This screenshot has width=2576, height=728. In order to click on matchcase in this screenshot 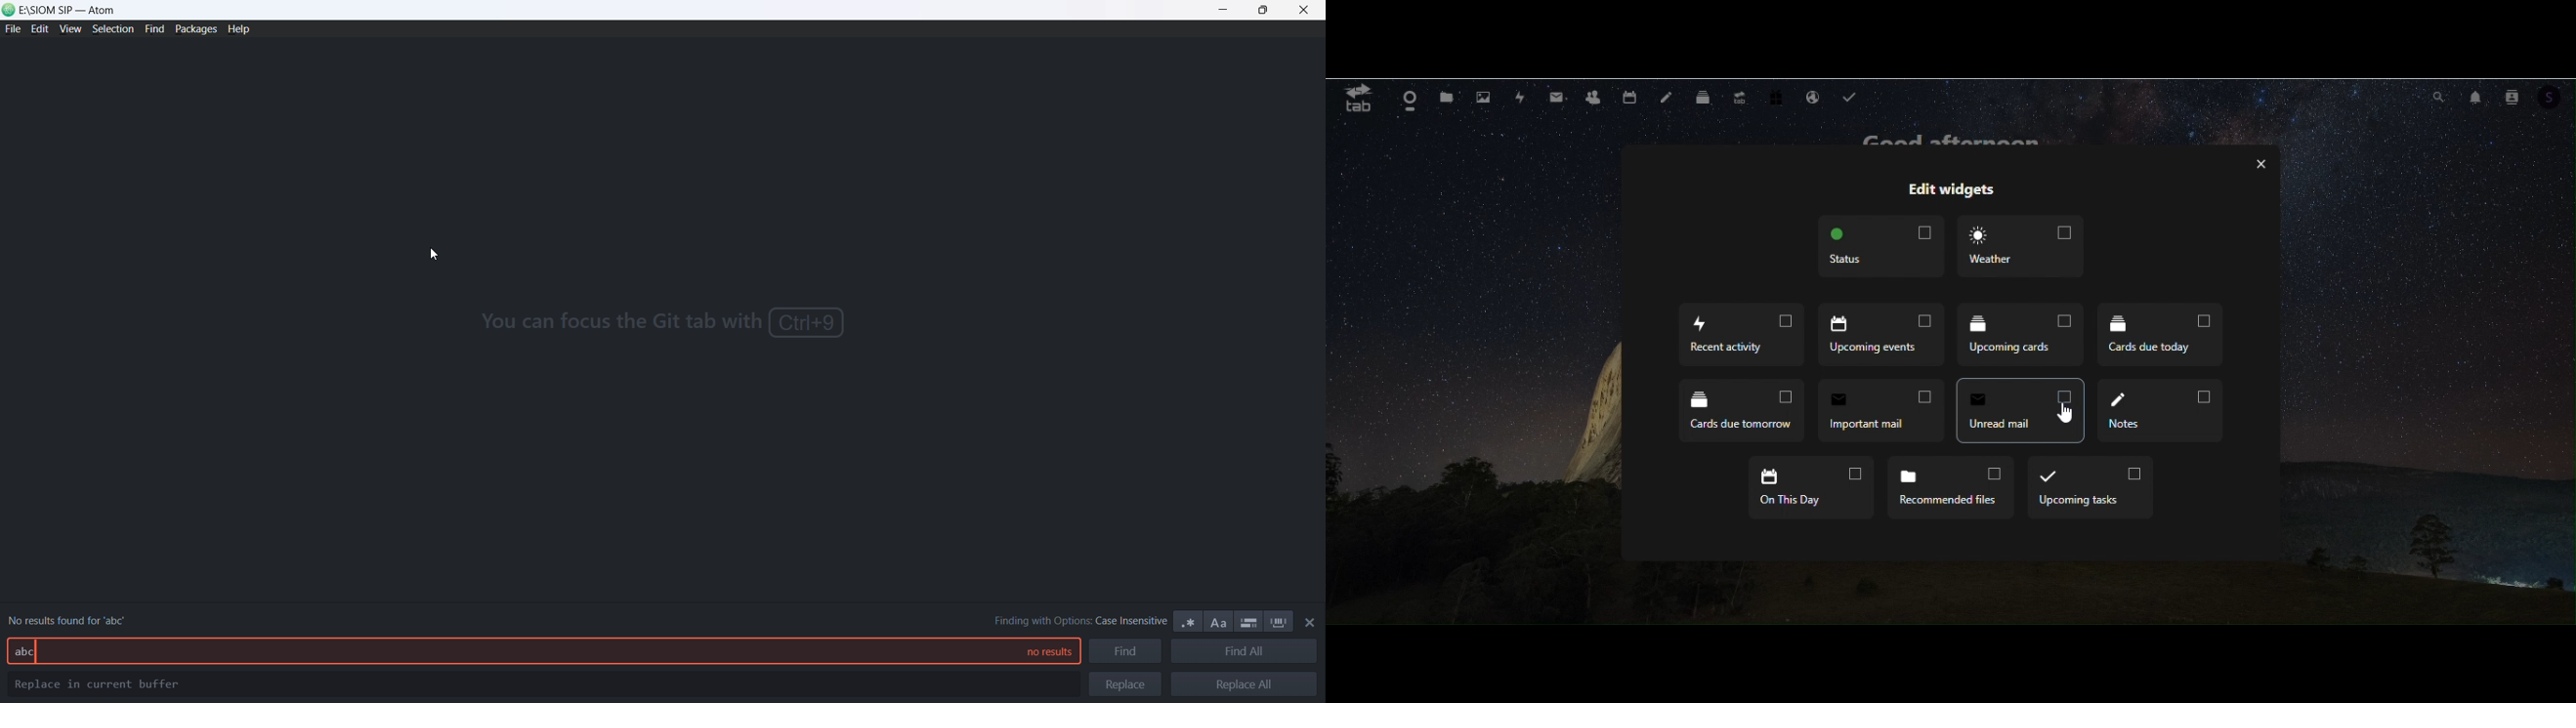, I will do `click(1221, 624)`.